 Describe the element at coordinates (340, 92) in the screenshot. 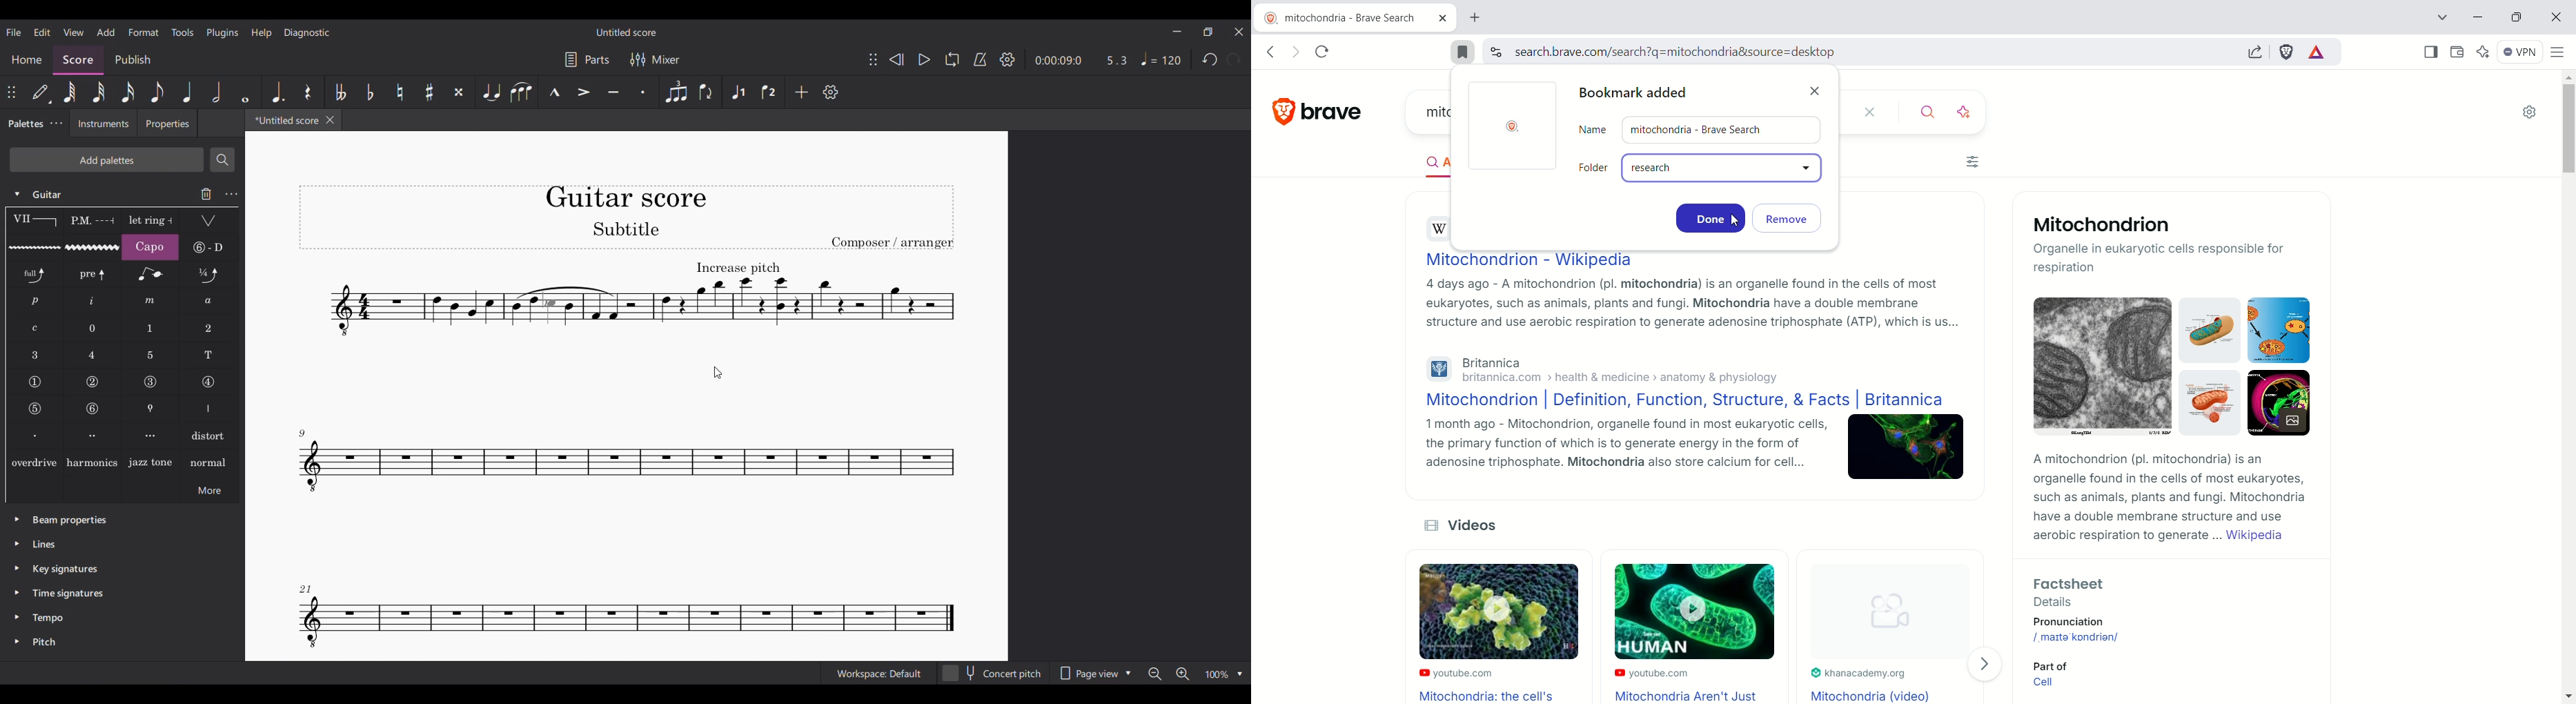

I see `Toggle double flat` at that location.